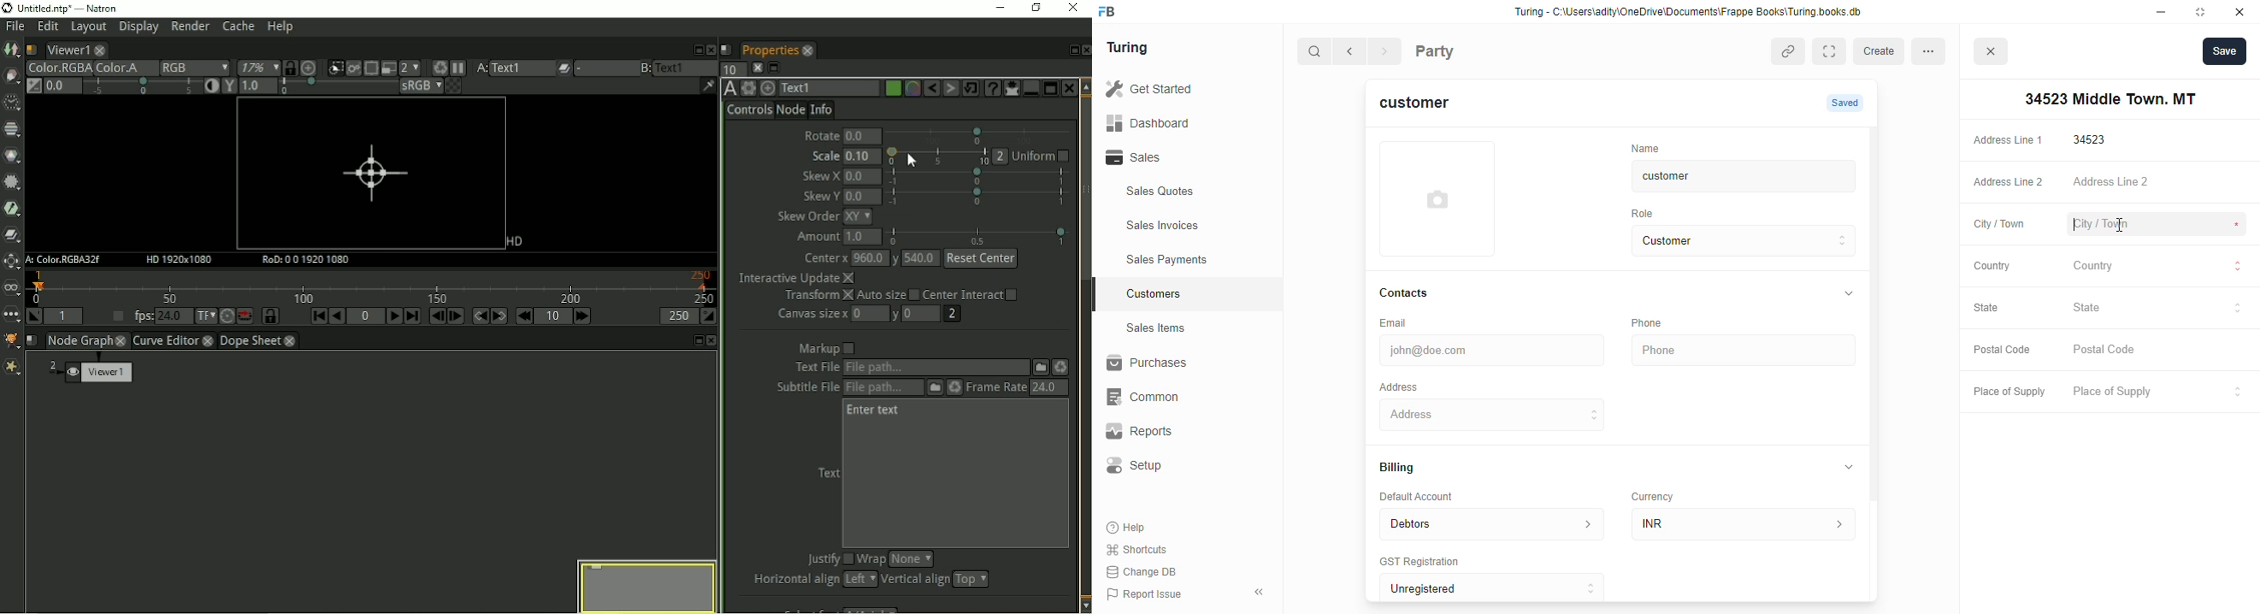 Image resolution: width=2268 pixels, height=616 pixels. What do you see at coordinates (1747, 523) in the screenshot?
I see `INR` at bounding box center [1747, 523].